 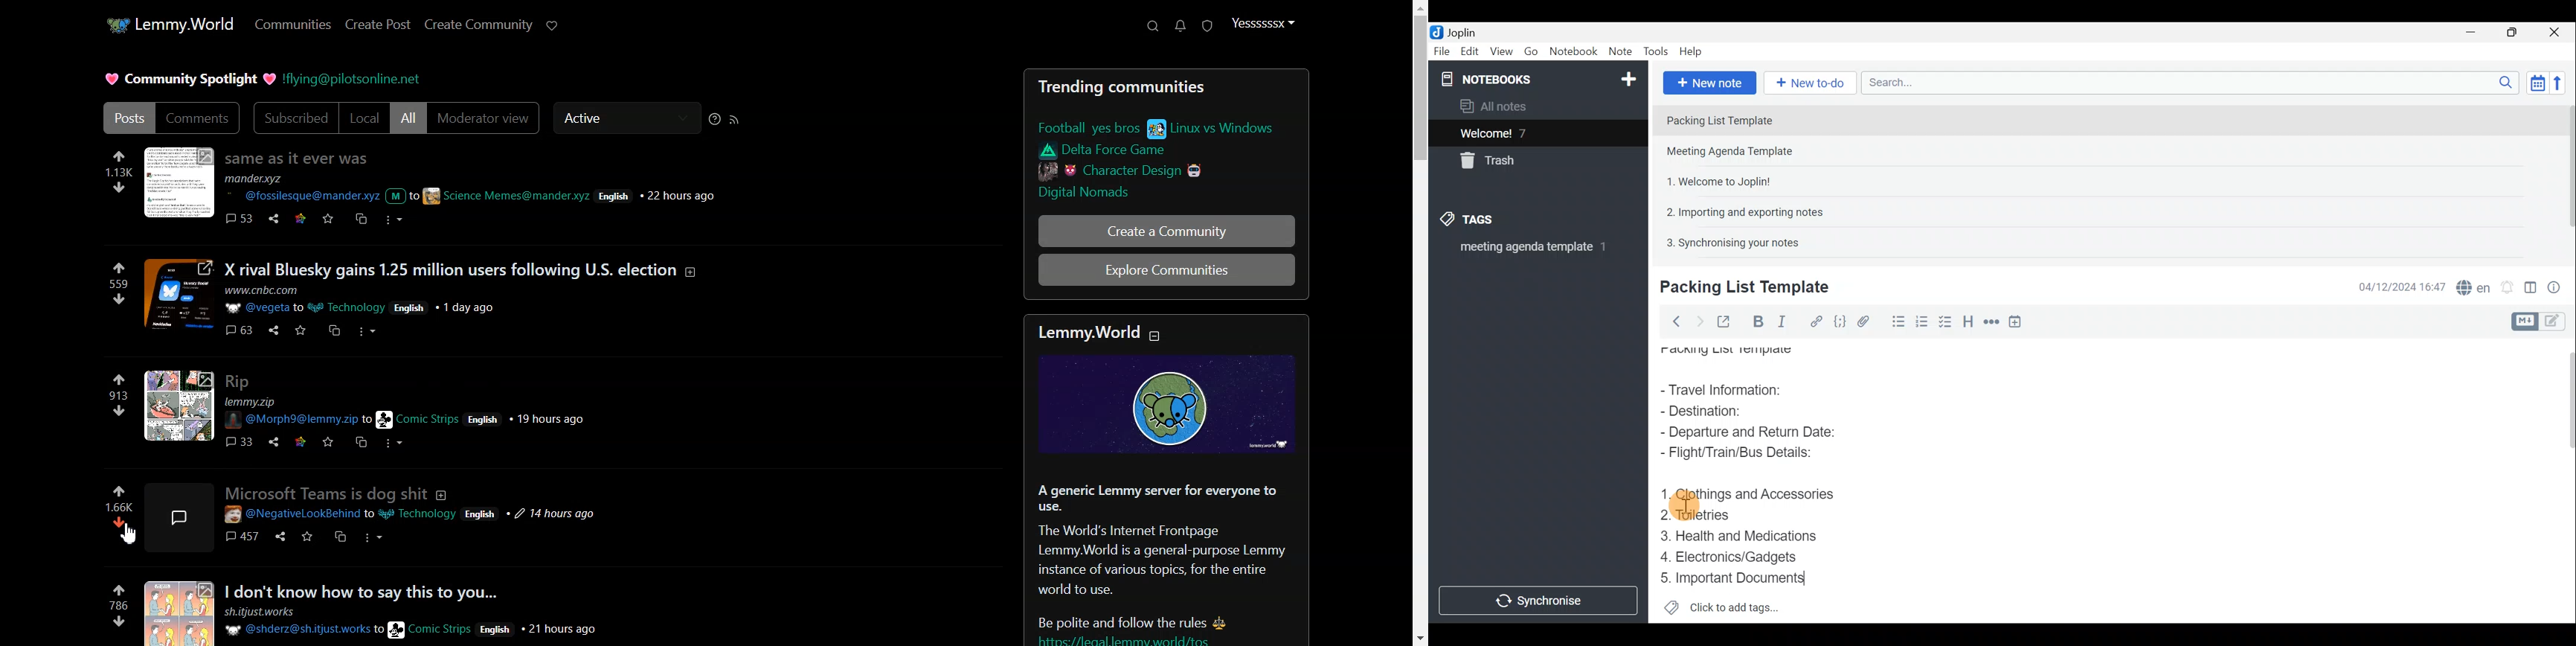 What do you see at coordinates (1947, 321) in the screenshot?
I see `Numbered list` at bounding box center [1947, 321].